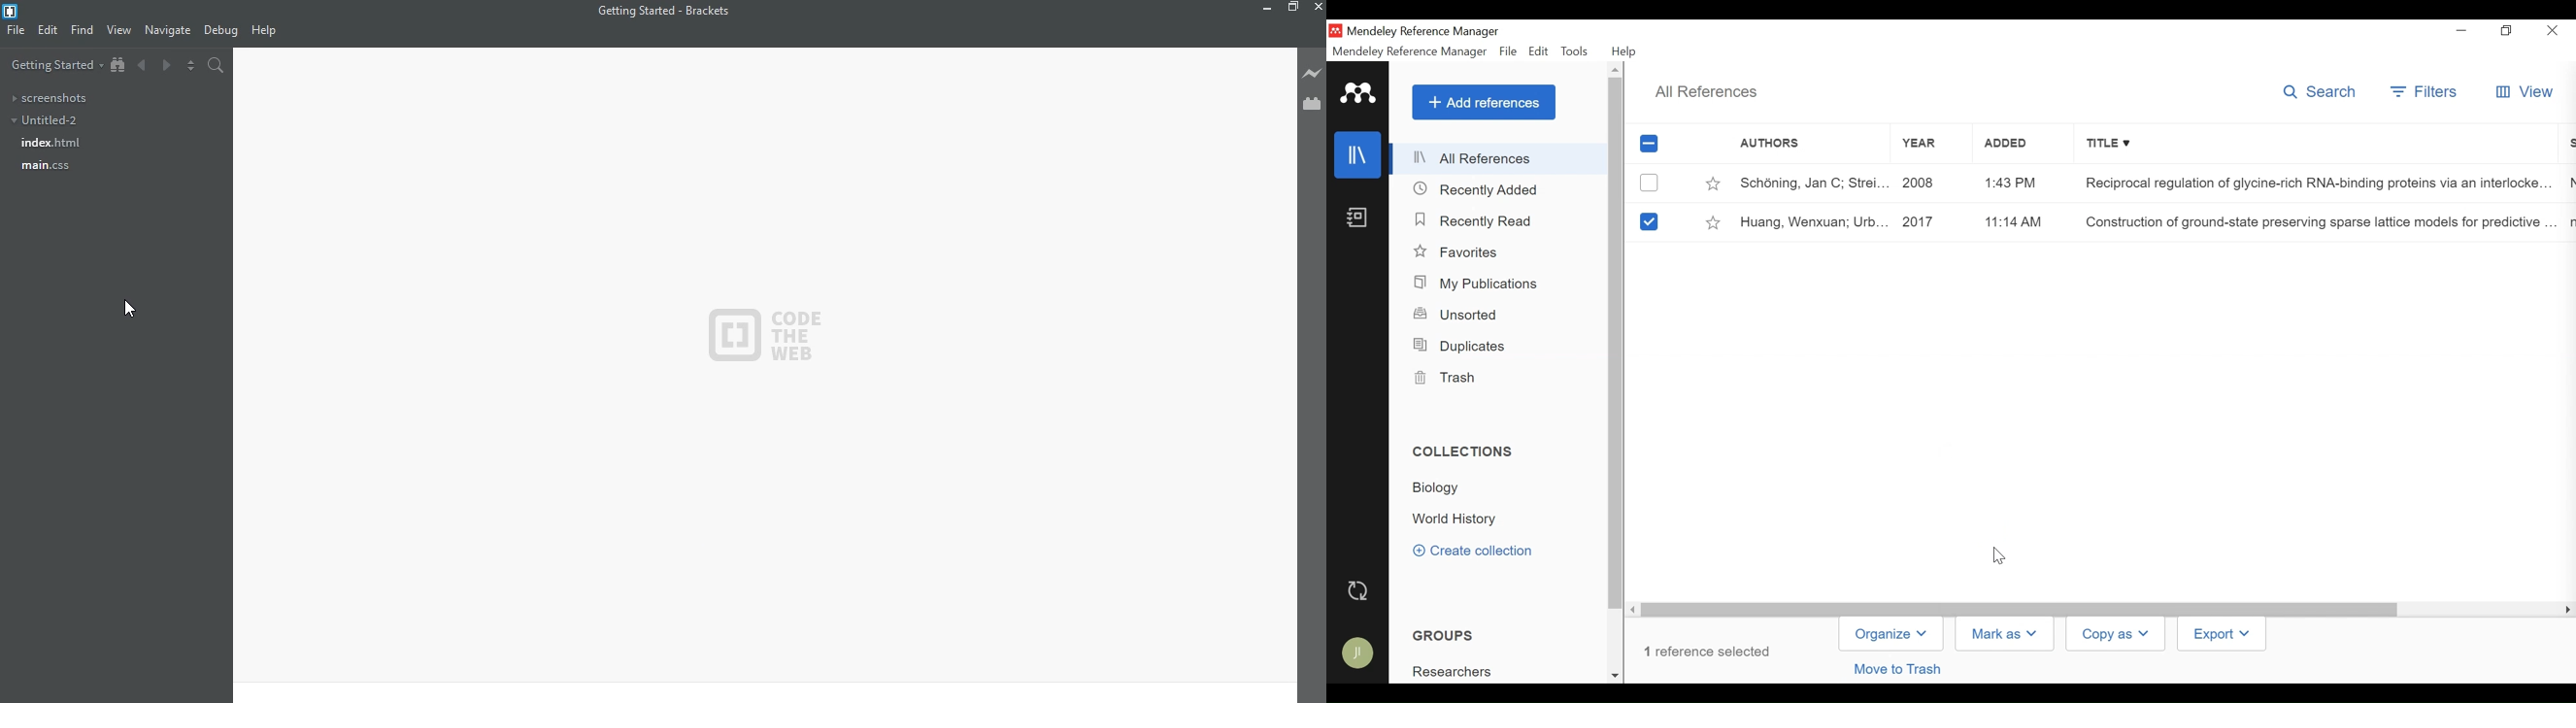 The width and height of the screenshot is (2576, 728). Describe the element at coordinates (2224, 633) in the screenshot. I see `Export` at that location.